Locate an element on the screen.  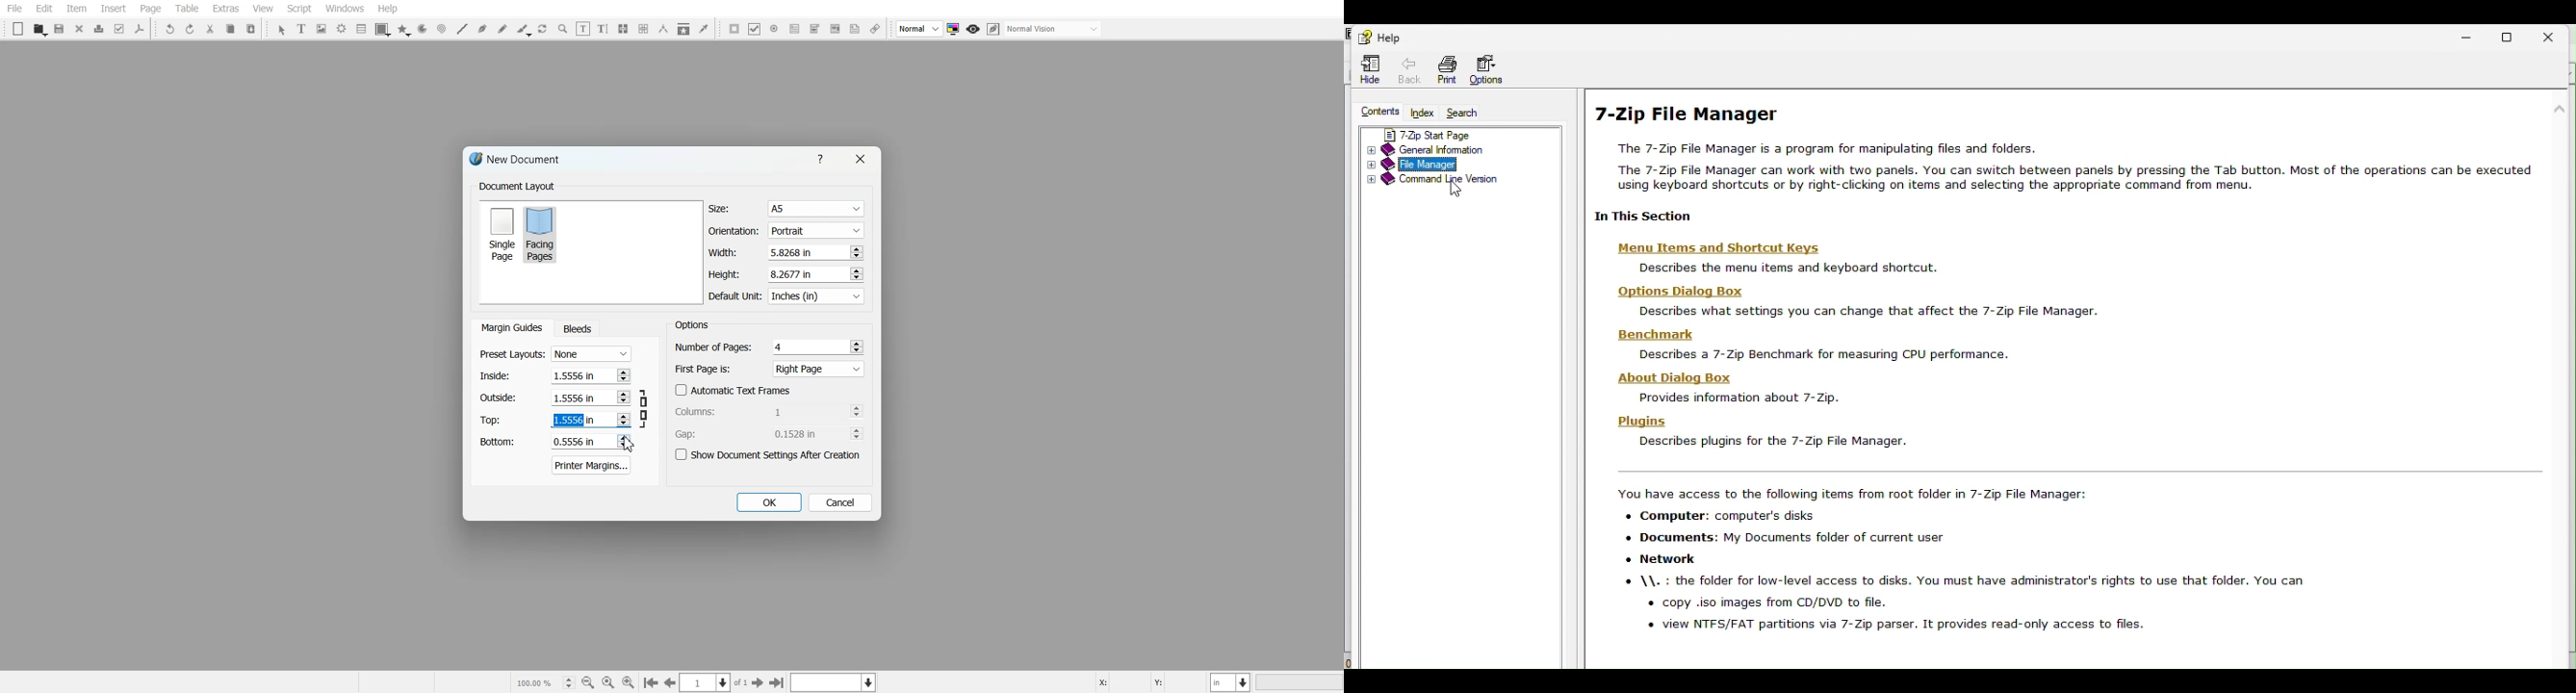
Default Unit in Inches is located at coordinates (788, 297).